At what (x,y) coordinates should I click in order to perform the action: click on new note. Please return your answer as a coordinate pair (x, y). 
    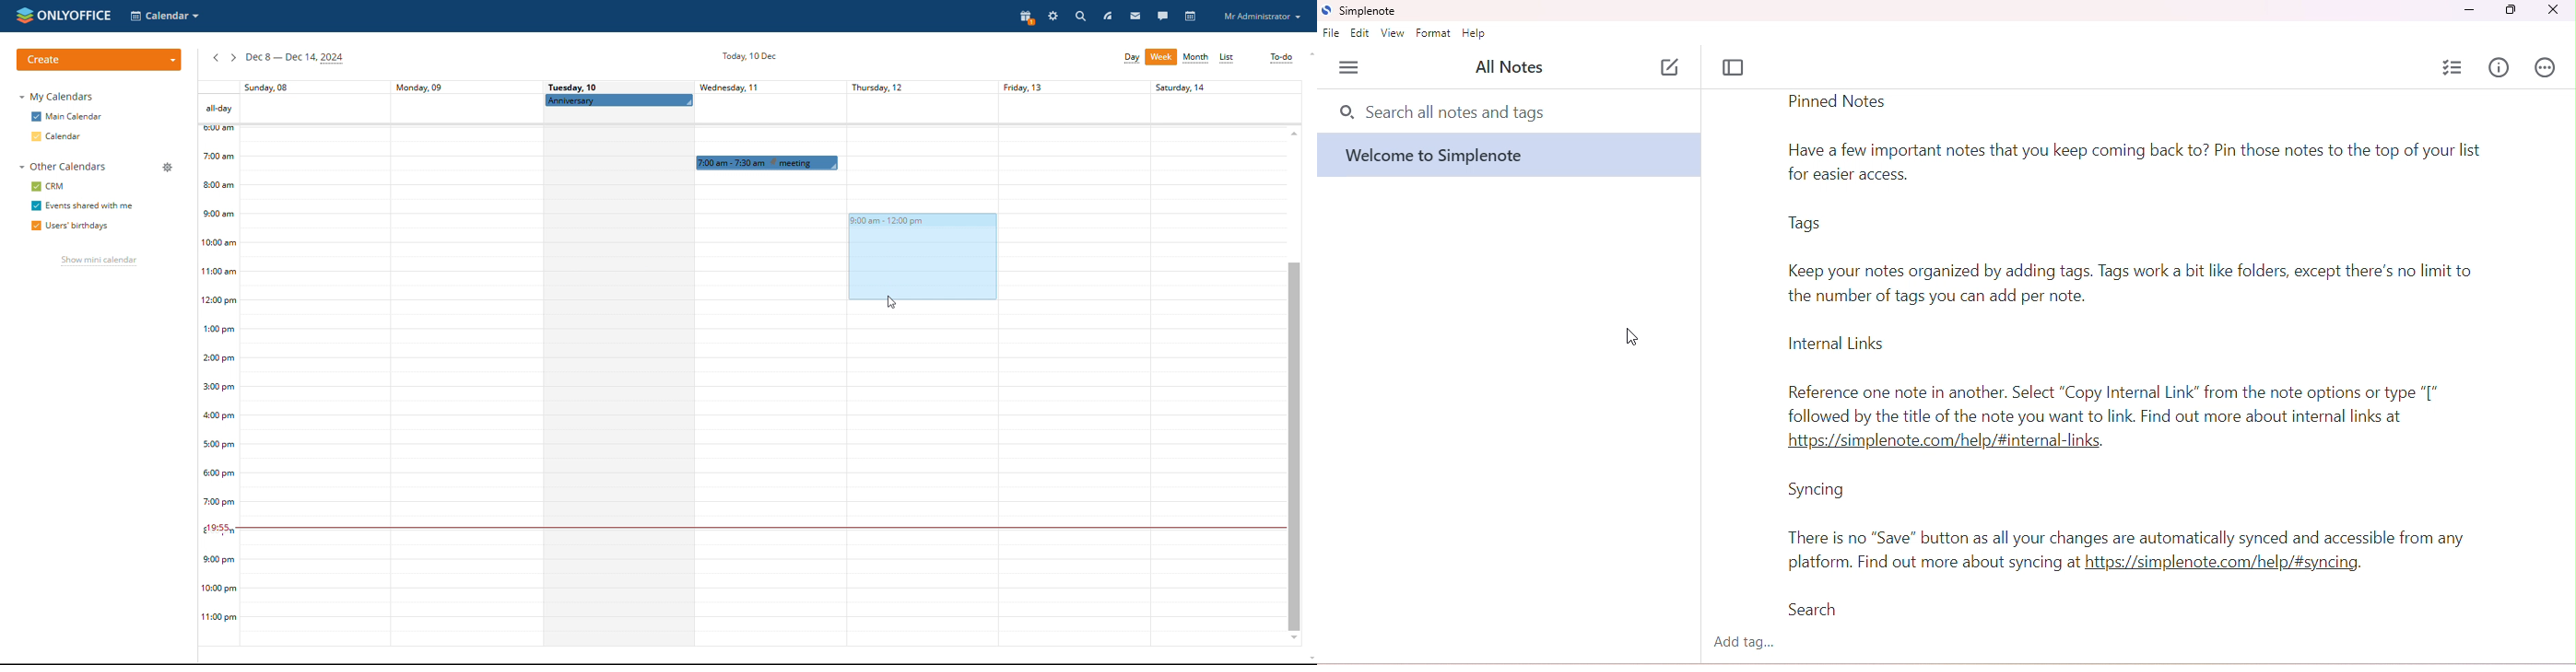
    Looking at the image, I should click on (1671, 67).